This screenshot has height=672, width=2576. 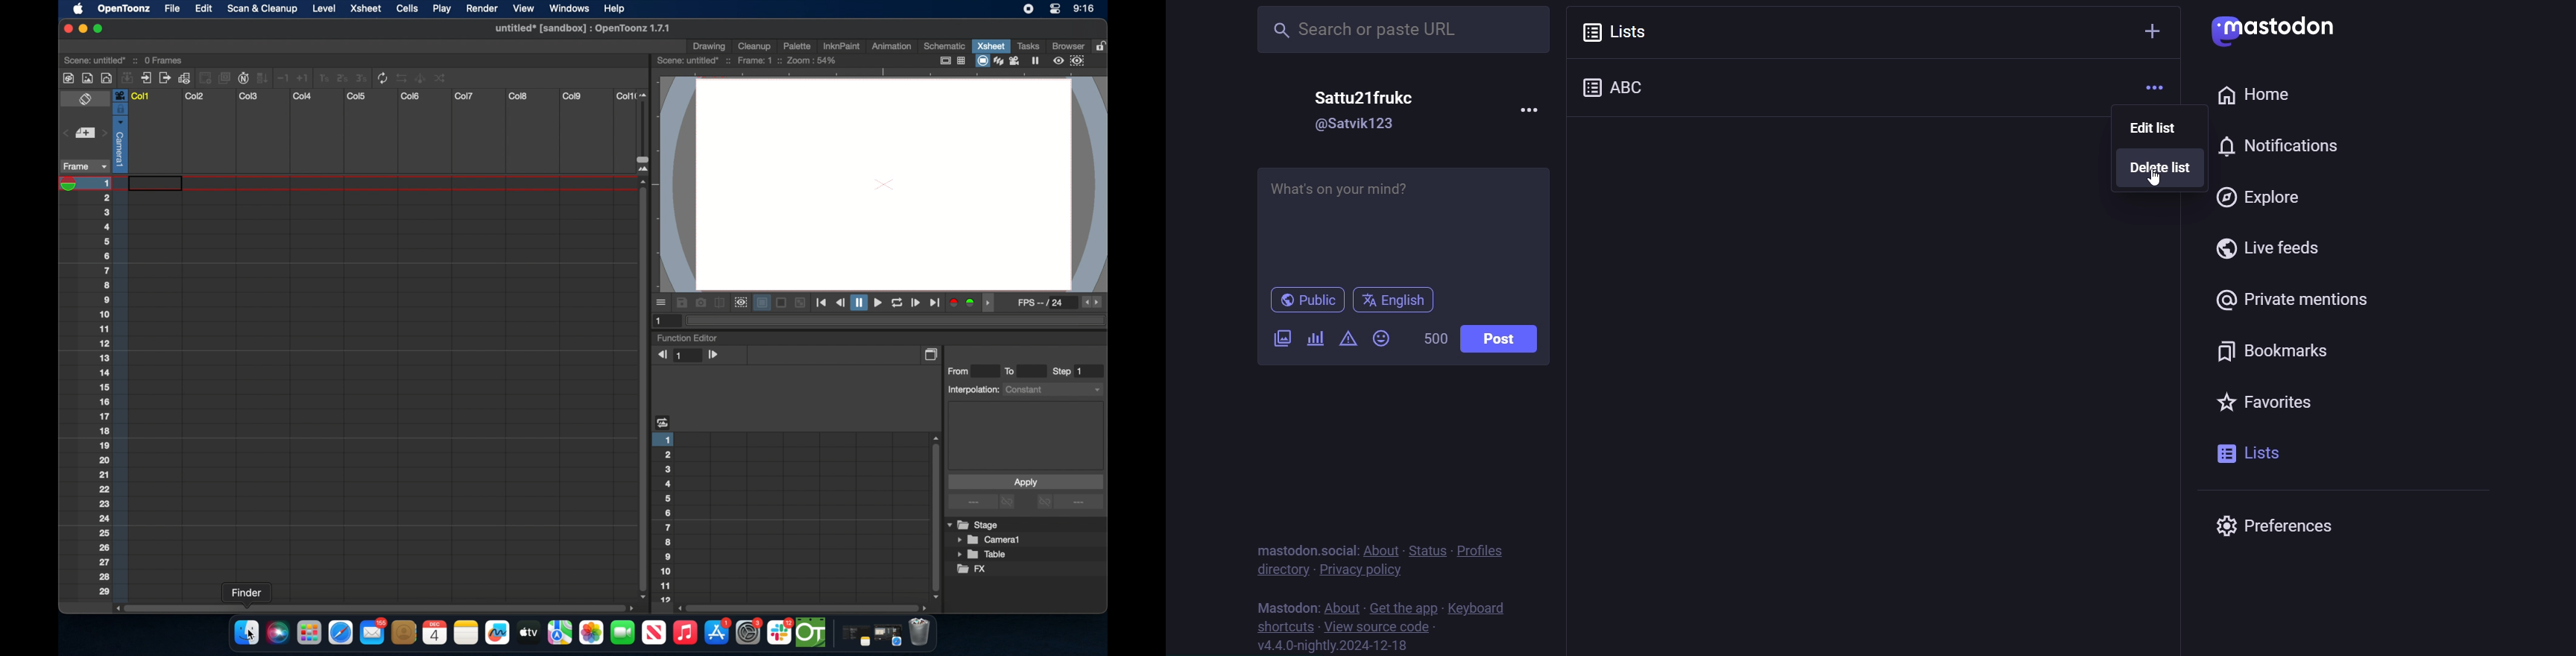 What do you see at coordinates (1348, 338) in the screenshot?
I see `content warning` at bounding box center [1348, 338].